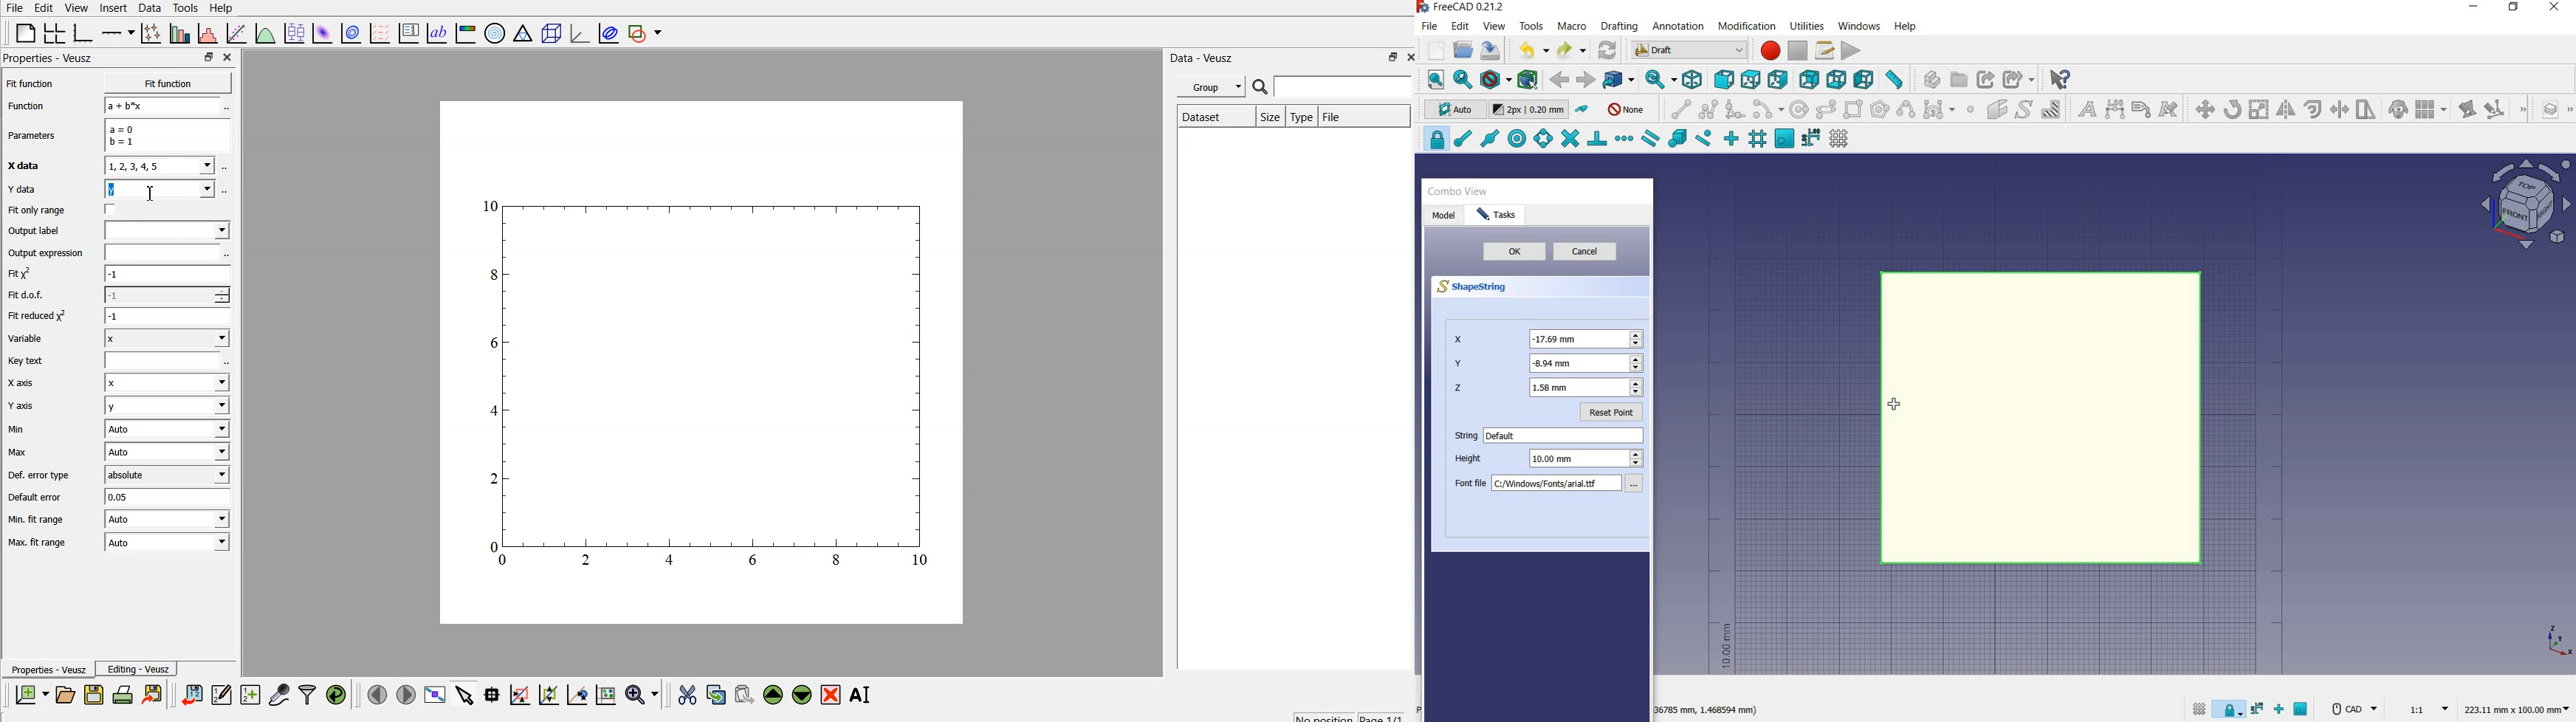 Image resolution: width=2576 pixels, height=728 pixels. Describe the element at coordinates (36, 427) in the screenshot. I see `Min` at that location.